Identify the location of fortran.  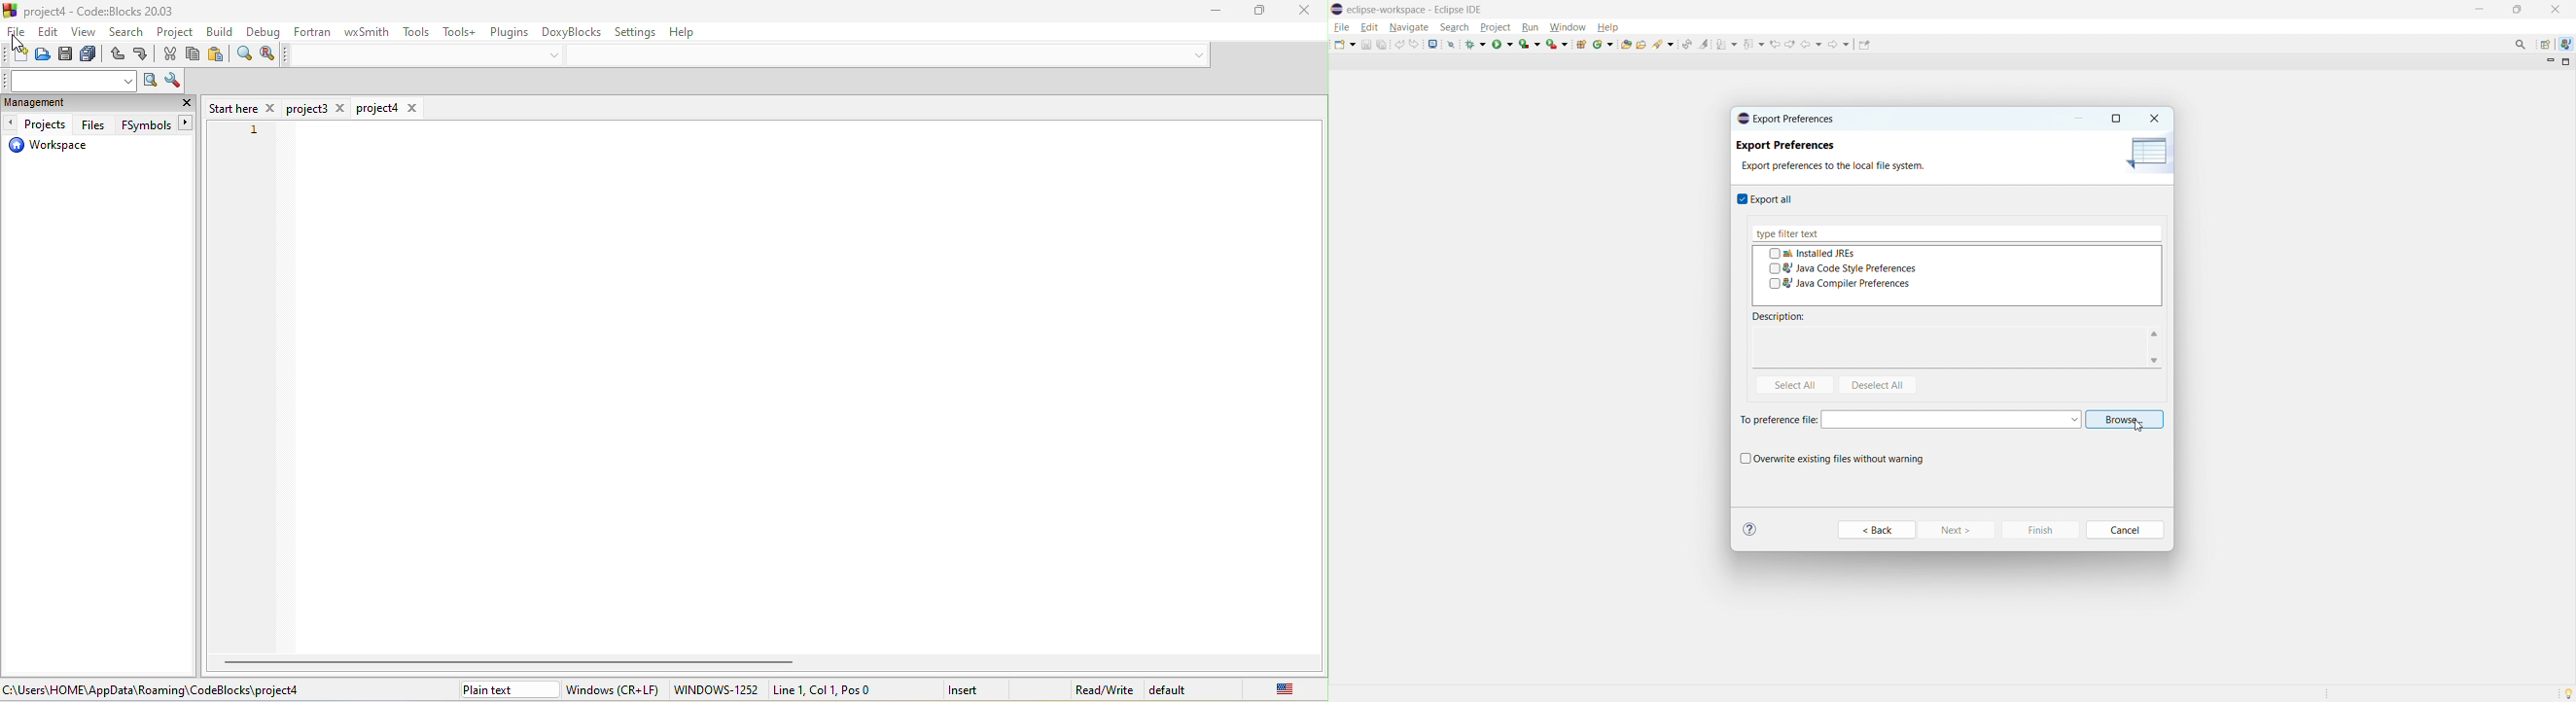
(313, 31).